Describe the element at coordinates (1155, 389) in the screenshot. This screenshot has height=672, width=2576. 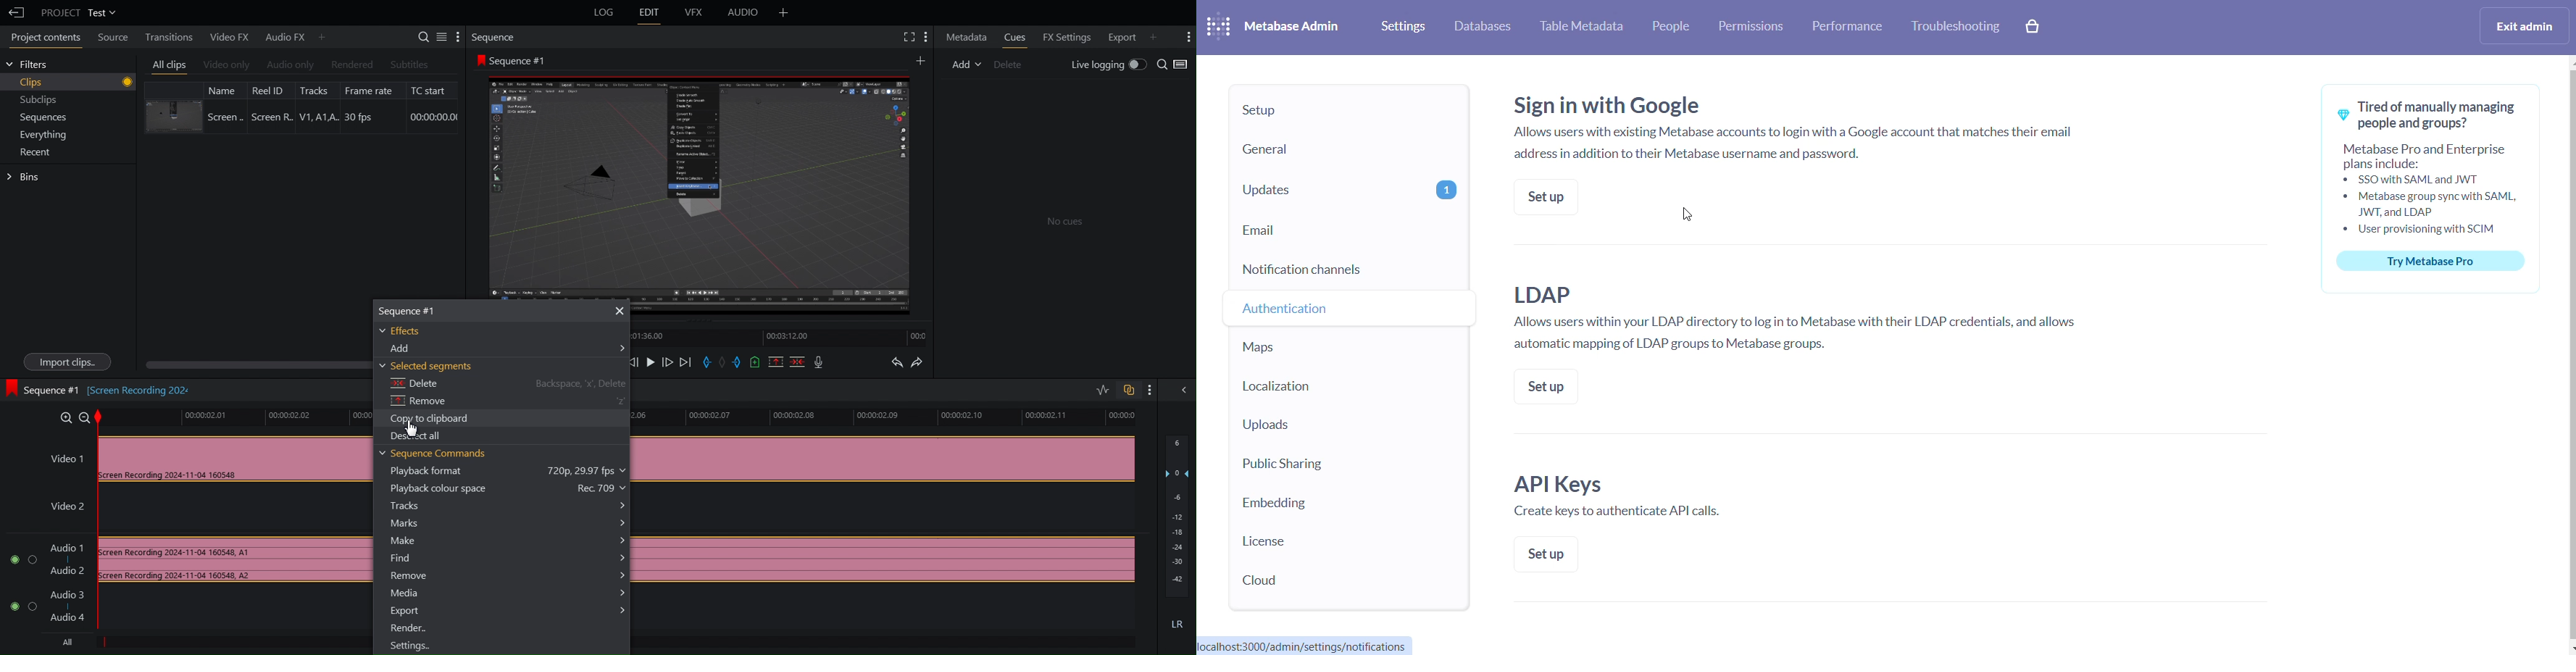
I see `More` at that location.